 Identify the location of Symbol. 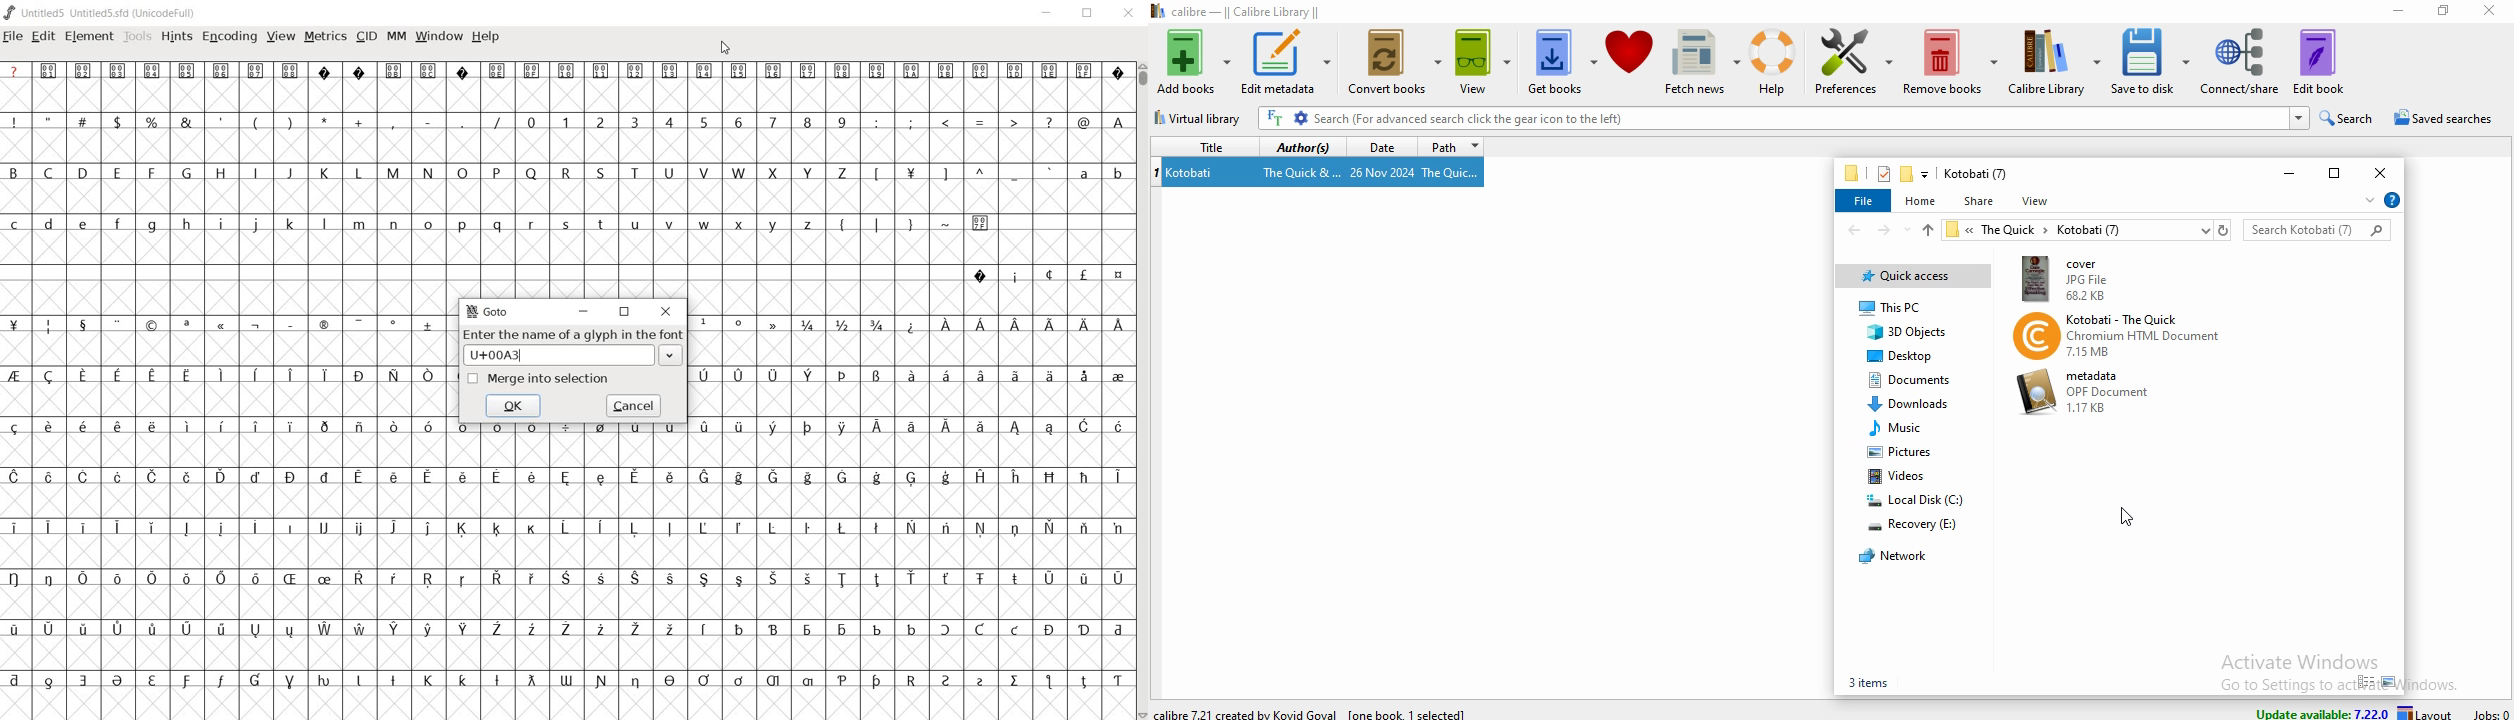
(323, 375).